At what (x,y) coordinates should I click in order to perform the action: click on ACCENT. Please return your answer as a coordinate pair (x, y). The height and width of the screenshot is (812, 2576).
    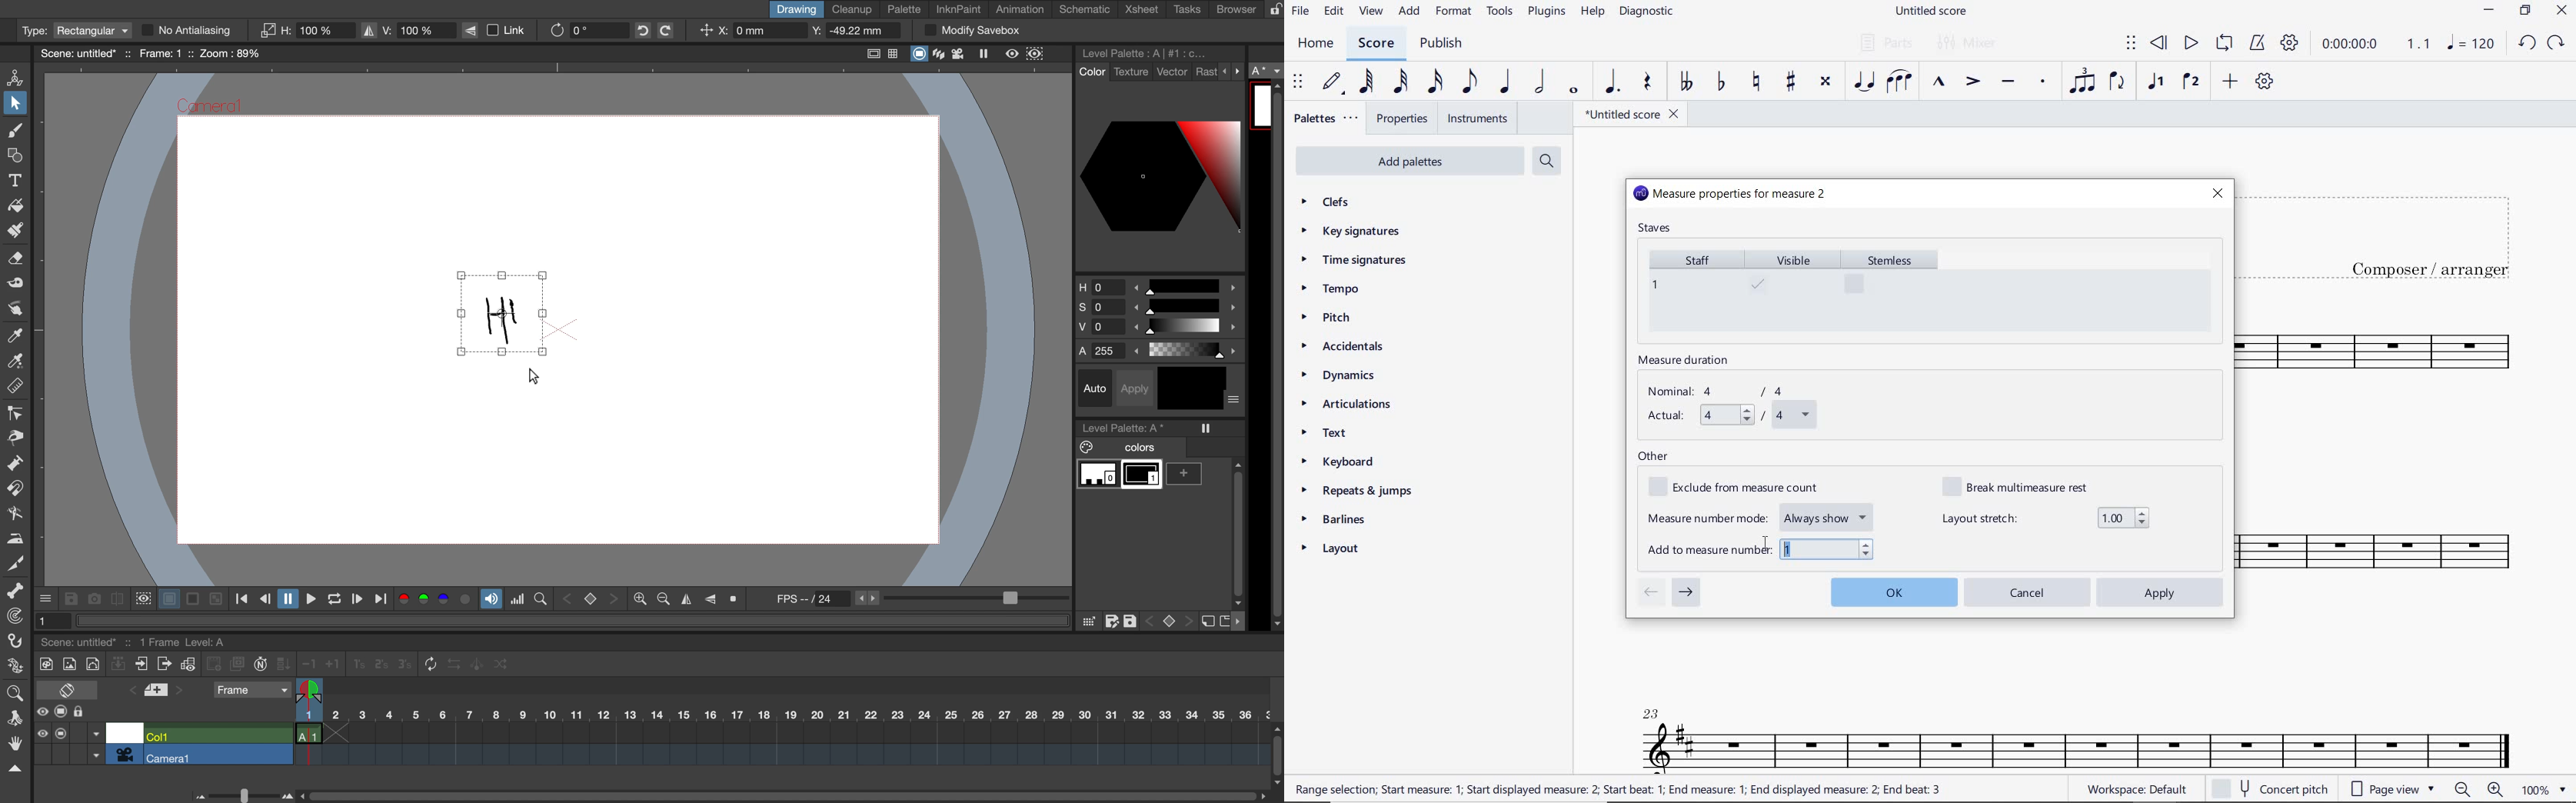
    Looking at the image, I should click on (1972, 83).